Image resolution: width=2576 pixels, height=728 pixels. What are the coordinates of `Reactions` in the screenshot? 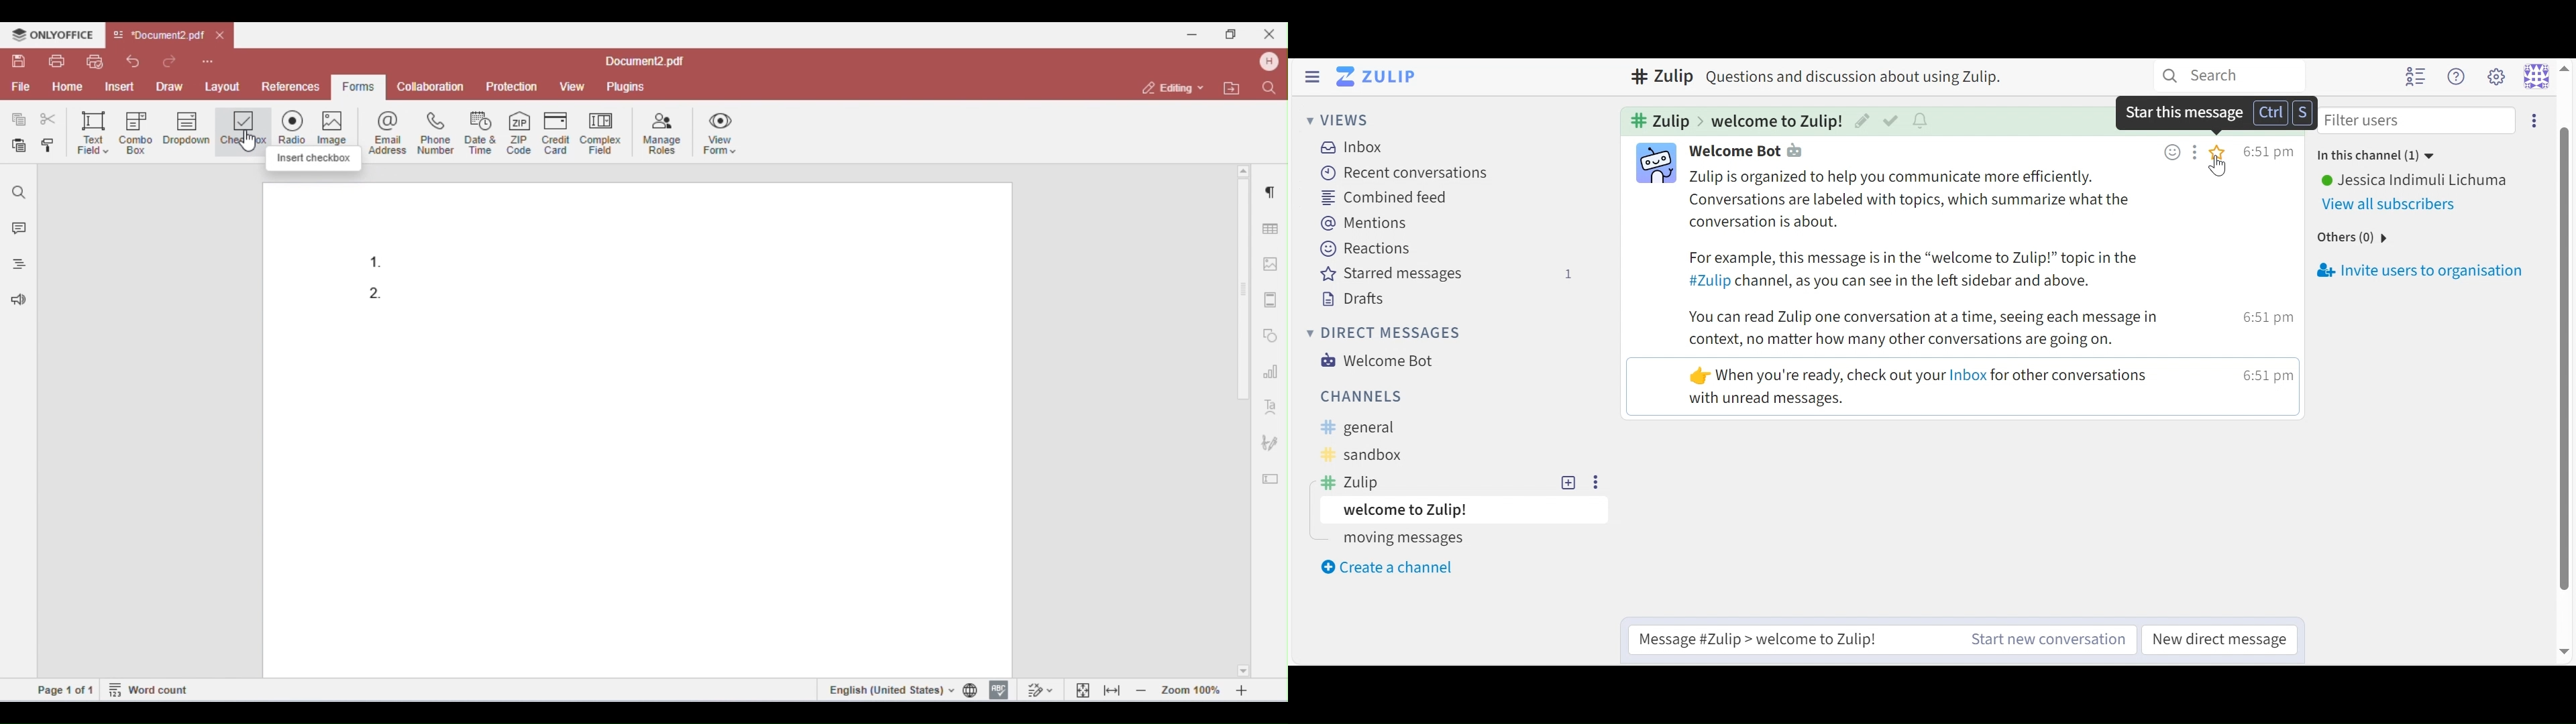 It's located at (1363, 249).